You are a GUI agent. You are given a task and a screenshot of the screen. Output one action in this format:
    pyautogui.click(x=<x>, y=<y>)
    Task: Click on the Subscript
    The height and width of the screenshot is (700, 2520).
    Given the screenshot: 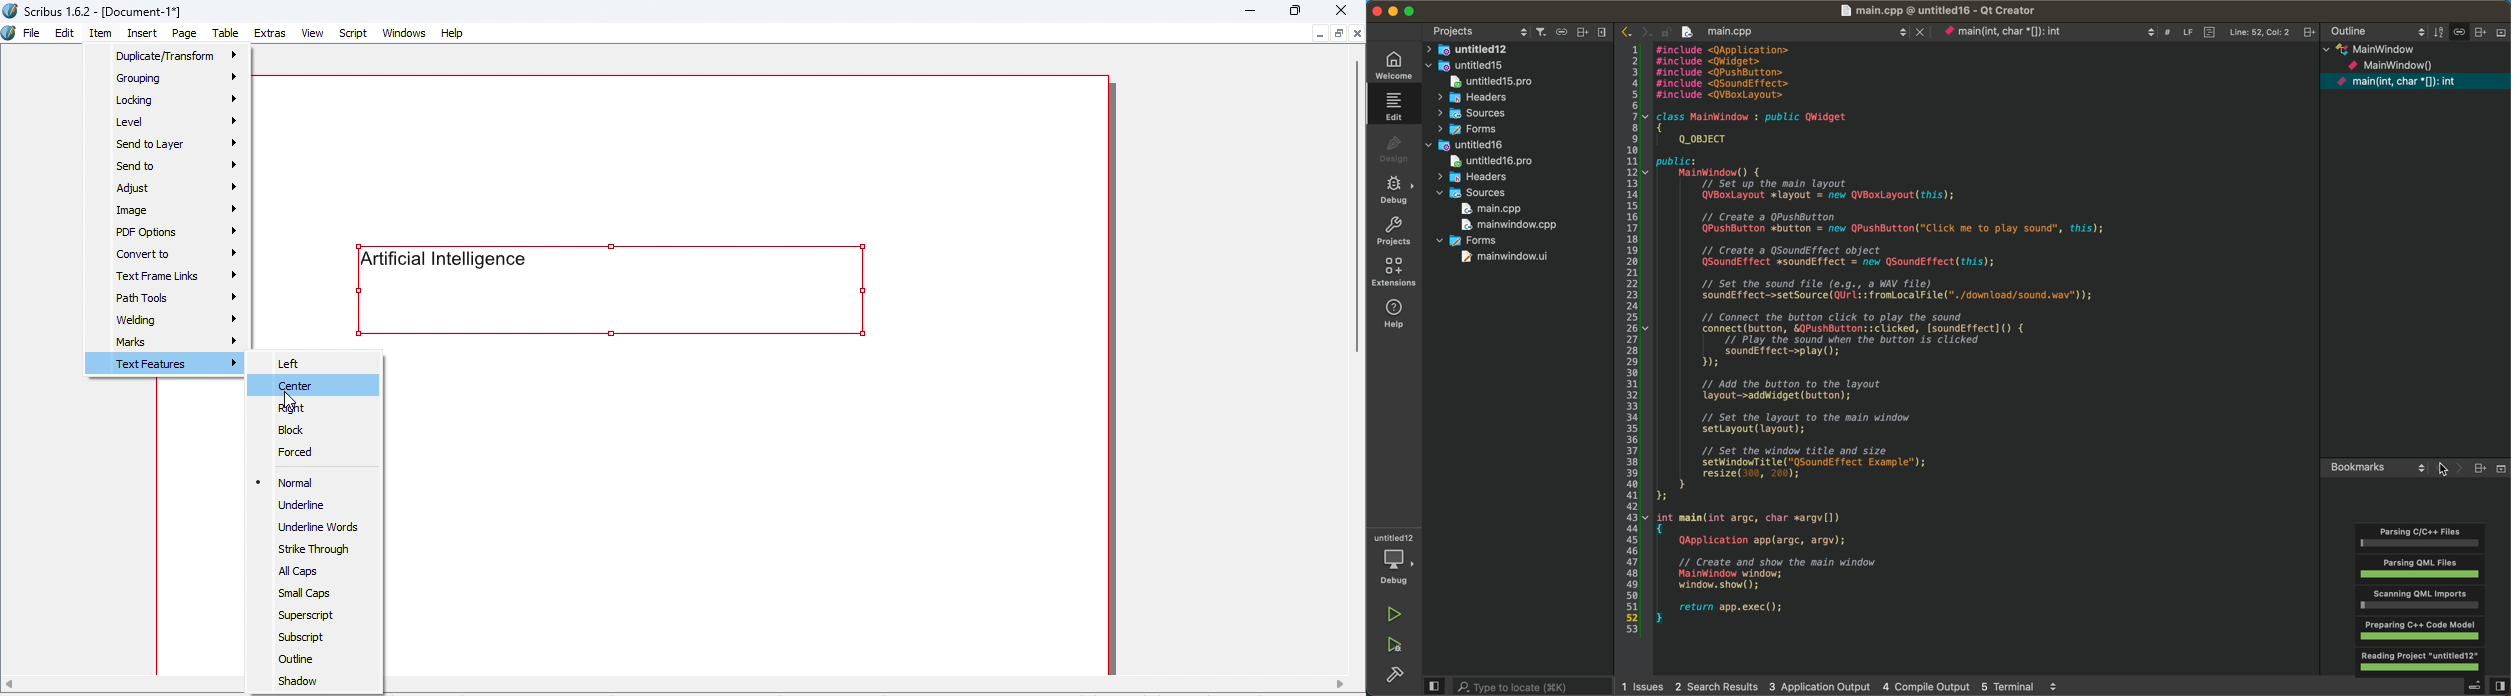 What is the action you would take?
    pyautogui.click(x=302, y=639)
    